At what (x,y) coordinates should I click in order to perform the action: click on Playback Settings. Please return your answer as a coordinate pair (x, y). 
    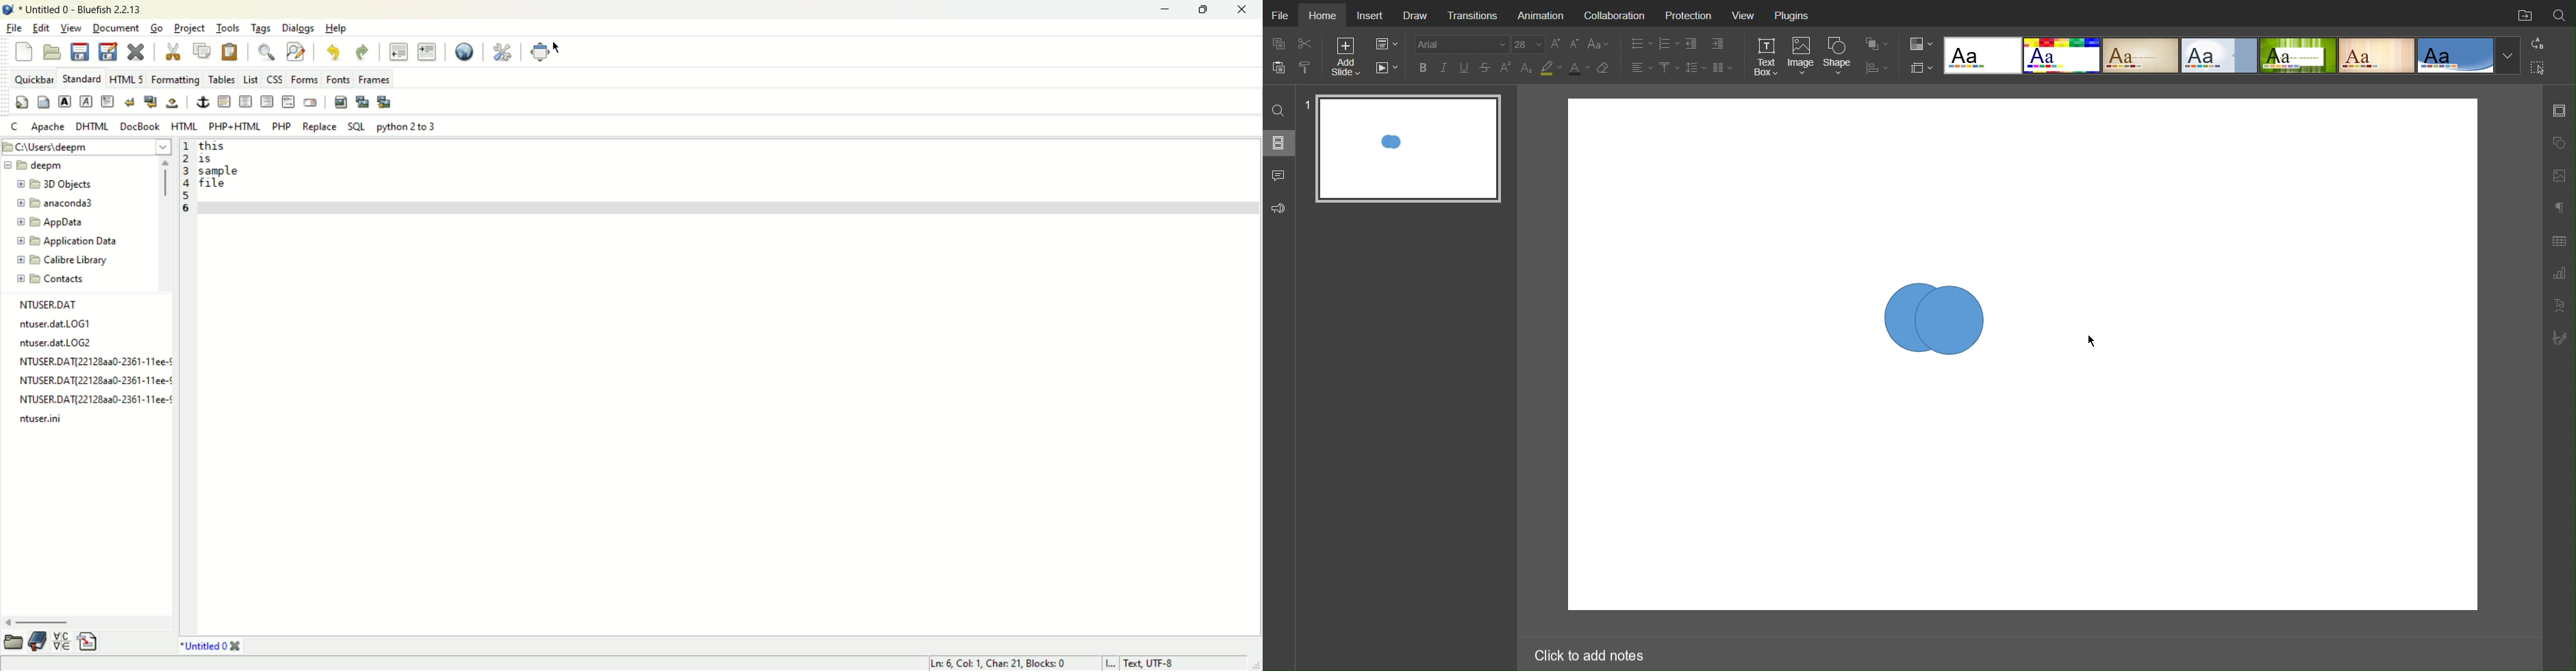
    Looking at the image, I should click on (1387, 68).